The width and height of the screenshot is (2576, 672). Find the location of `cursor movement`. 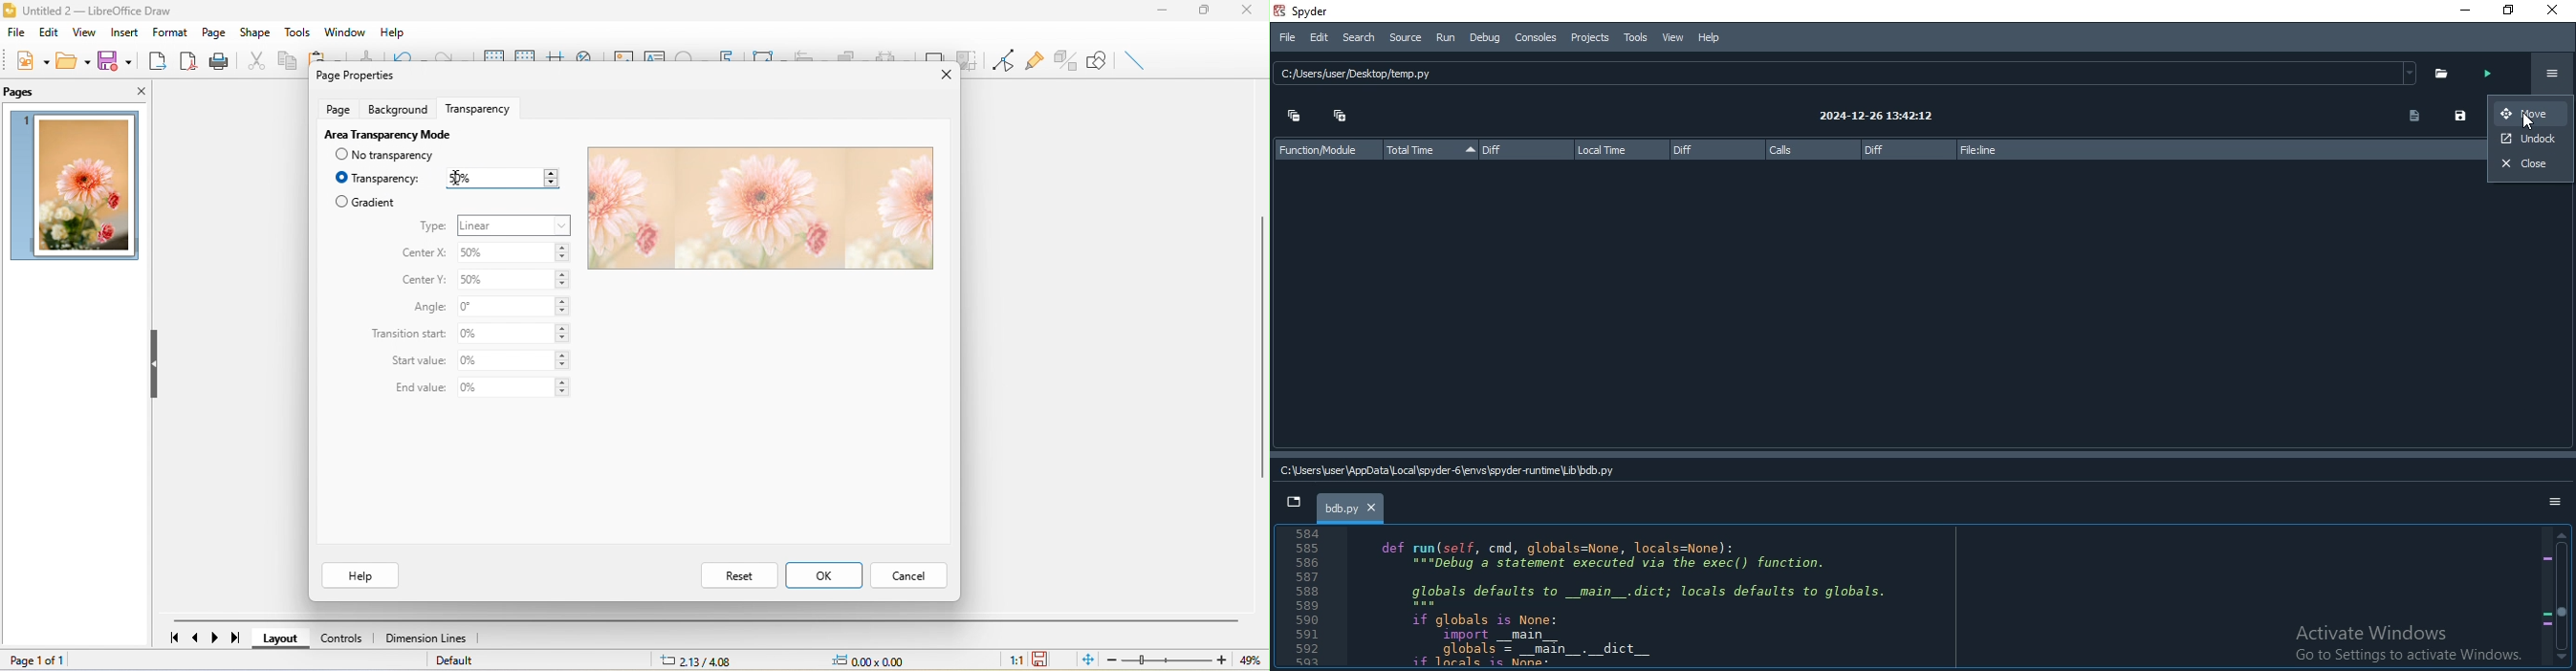

cursor movement is located at coordinates (459, 177).